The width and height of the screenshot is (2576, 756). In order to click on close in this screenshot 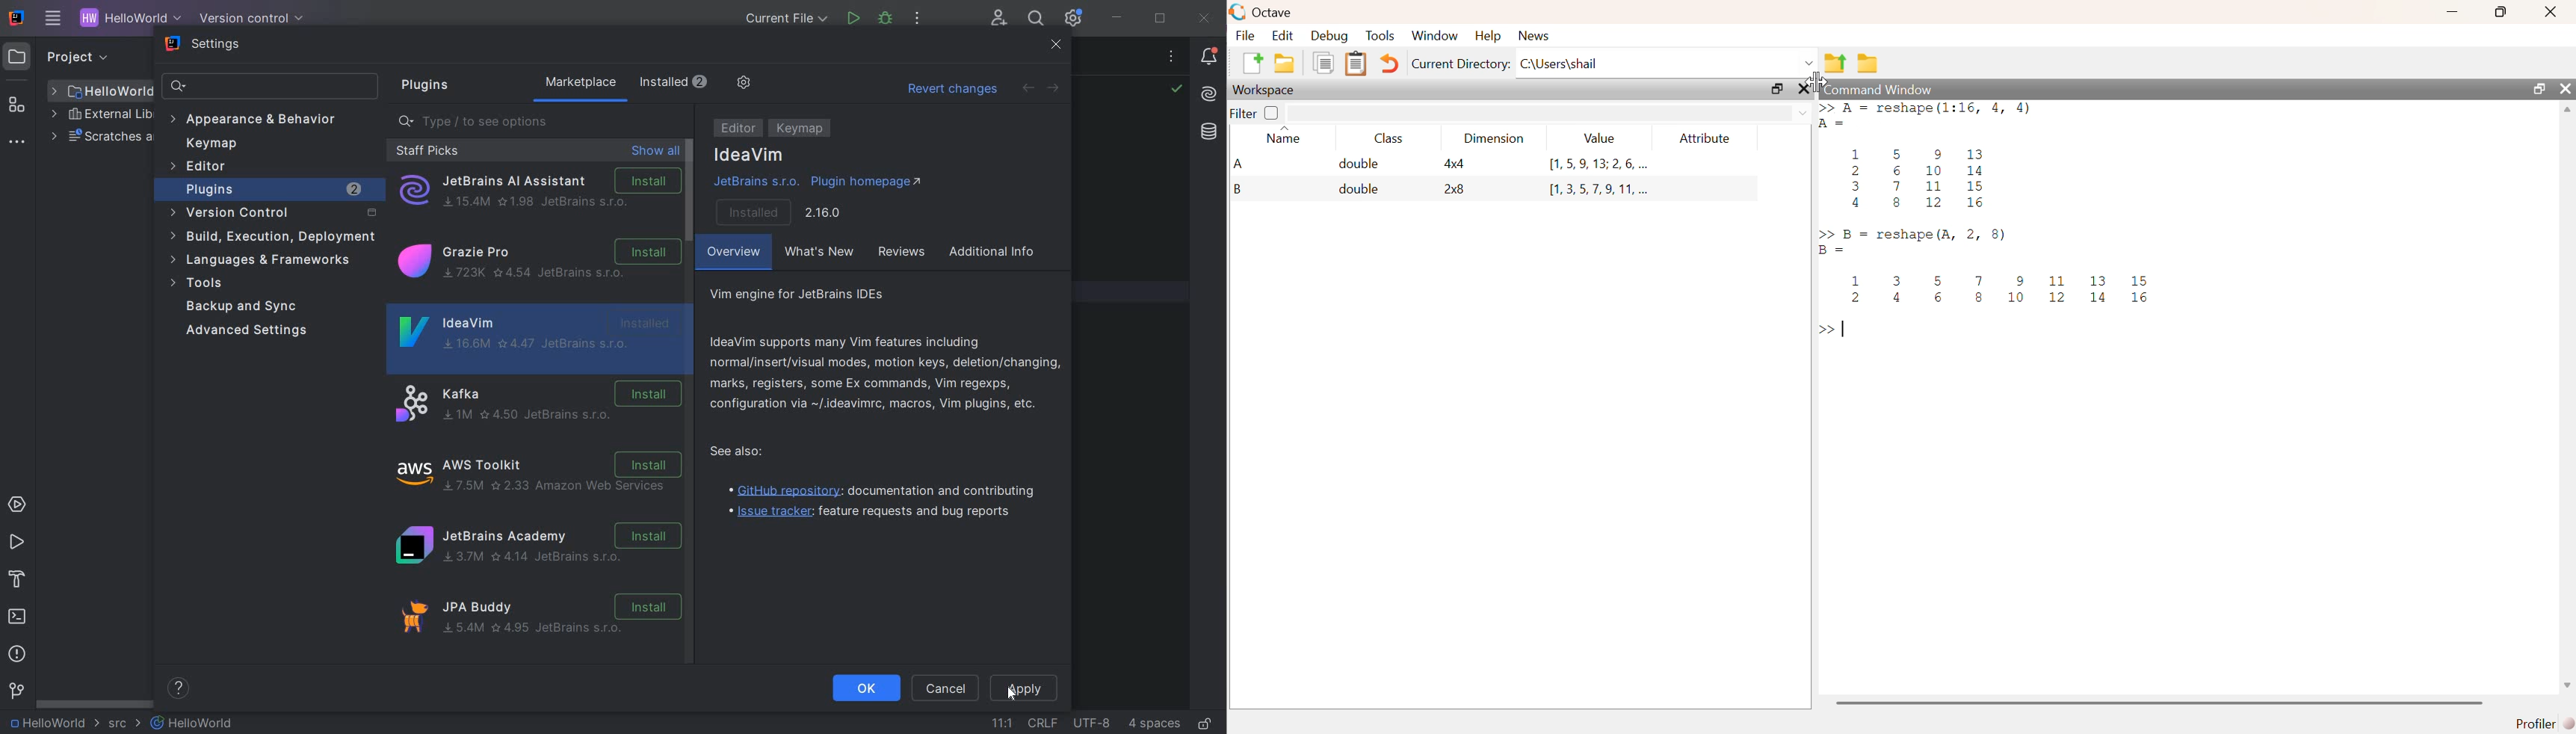, I will do `click(1806, 89)`.